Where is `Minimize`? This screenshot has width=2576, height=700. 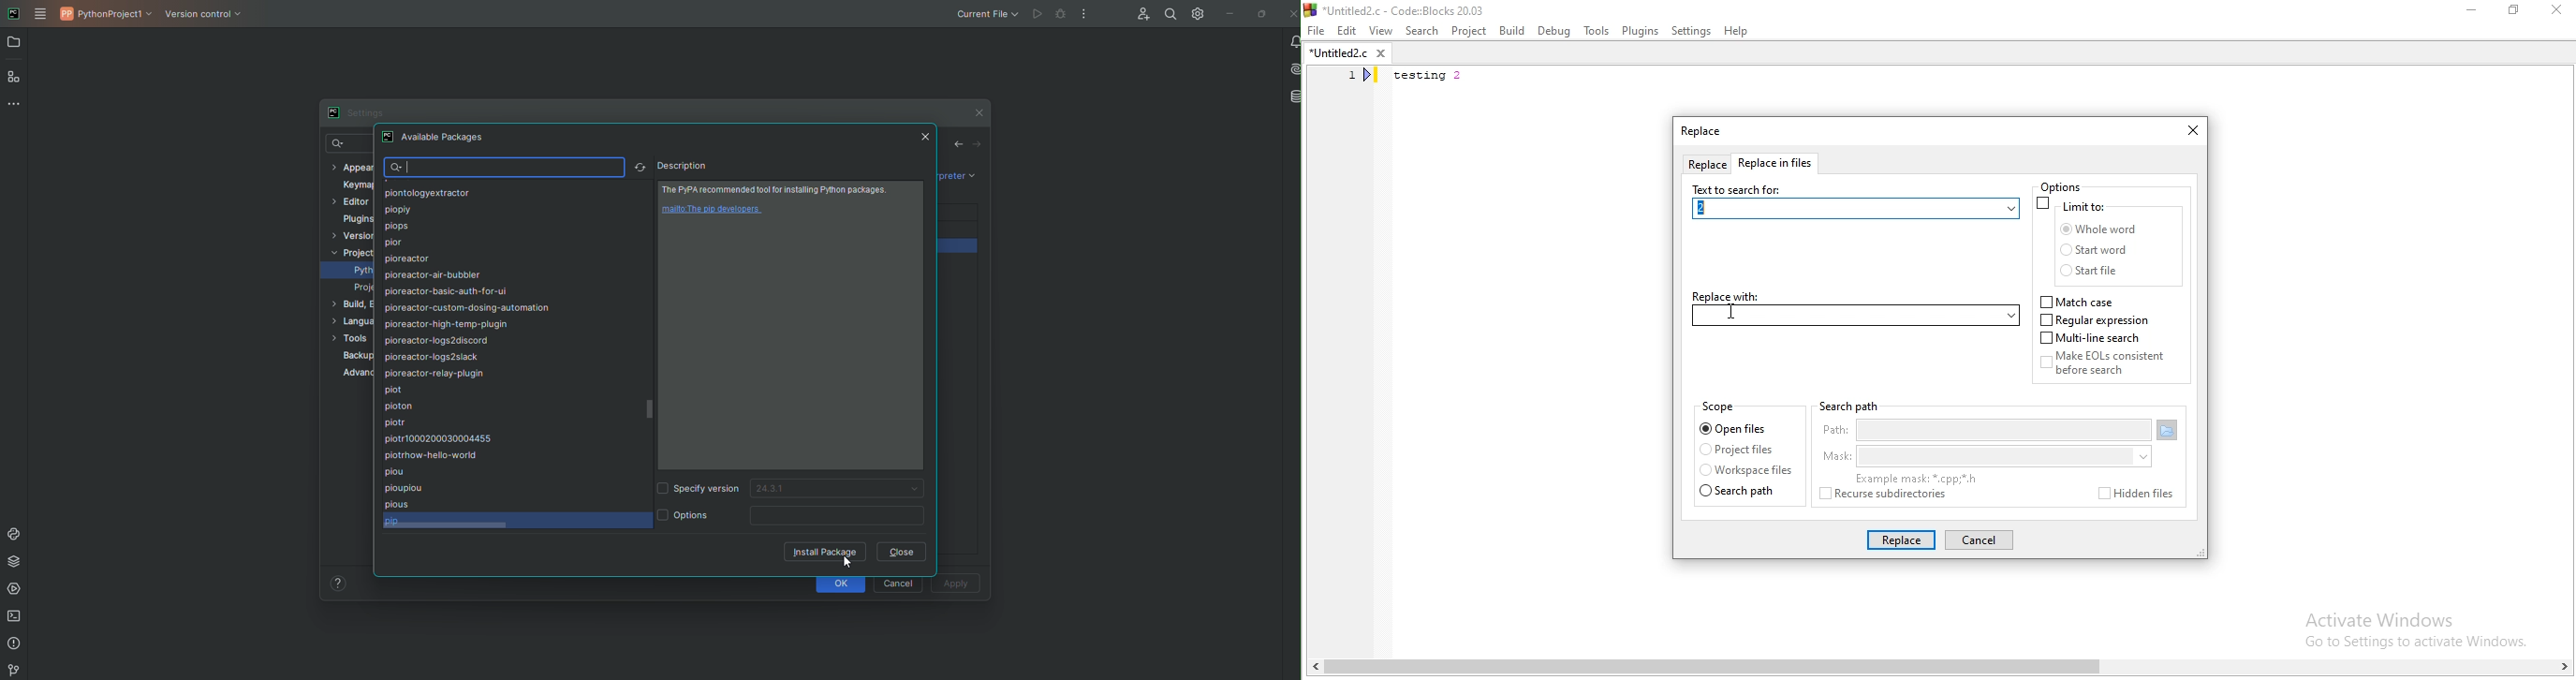 Minimize is located at coordinates (1227, 15).